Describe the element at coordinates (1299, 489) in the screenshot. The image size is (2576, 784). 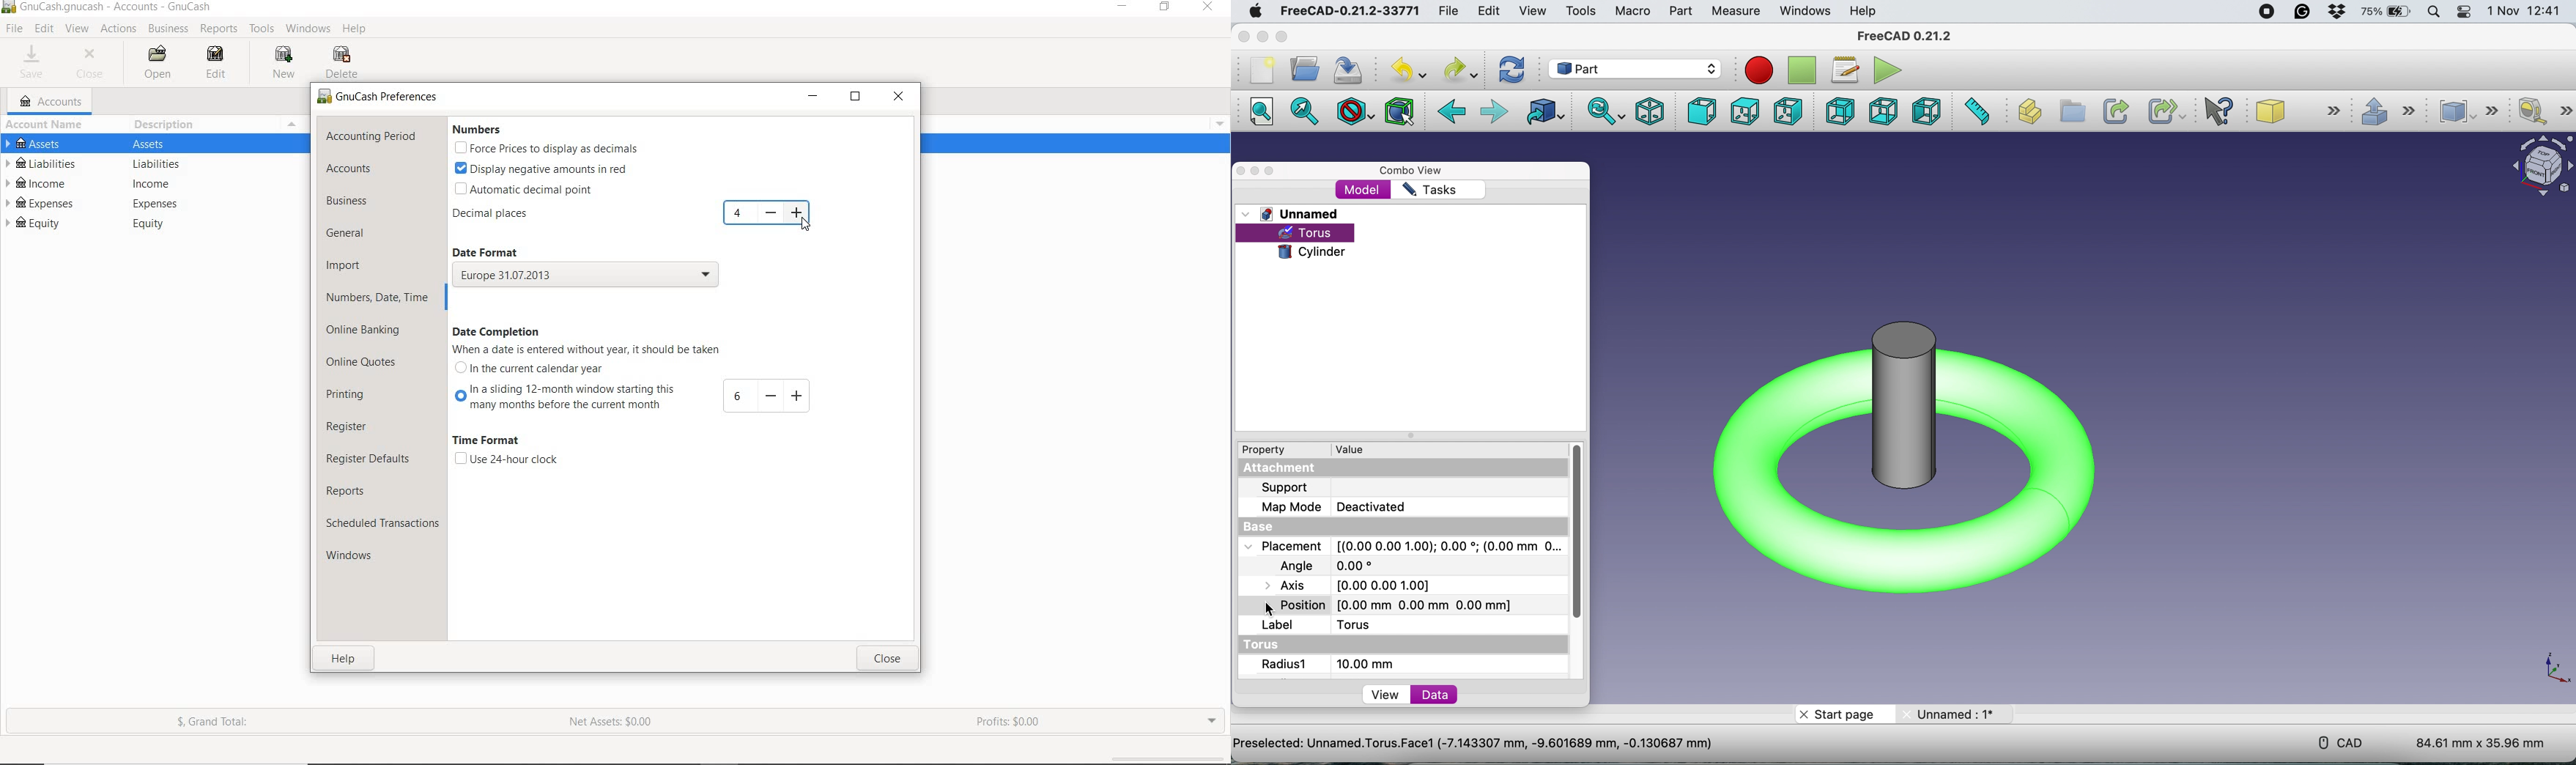
I see `support` at that location.